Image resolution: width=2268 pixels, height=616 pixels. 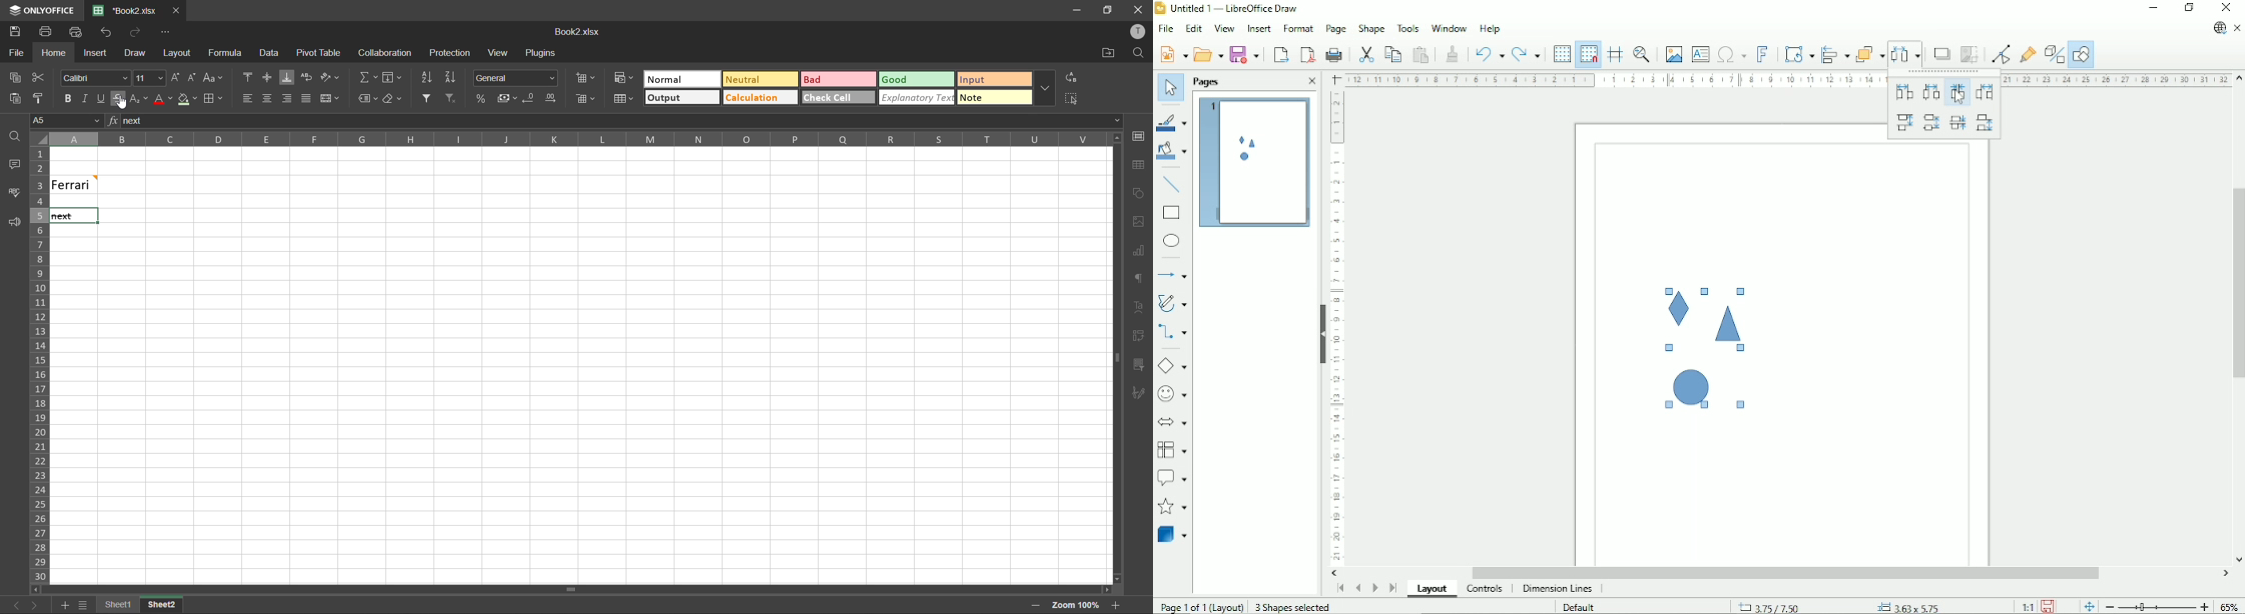 I want to click on Sheet2, so click(x=166, y=606).